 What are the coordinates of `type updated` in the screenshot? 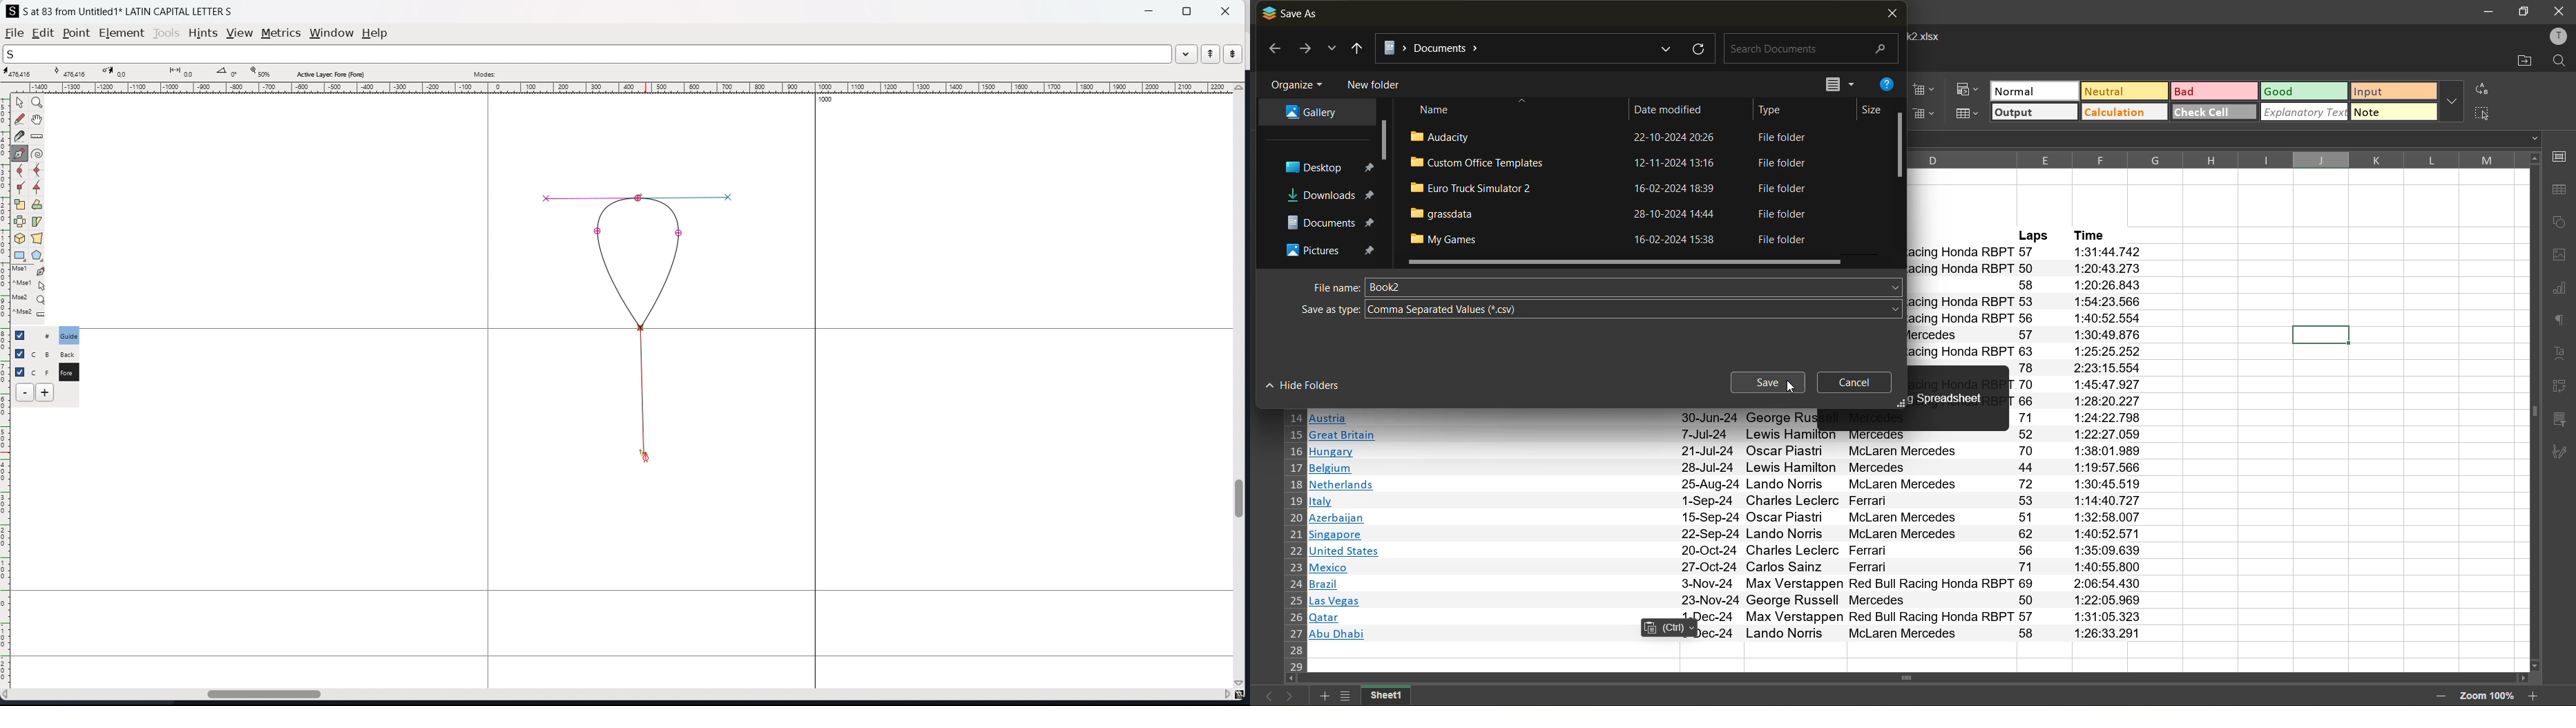 It's located at (1463, 309).